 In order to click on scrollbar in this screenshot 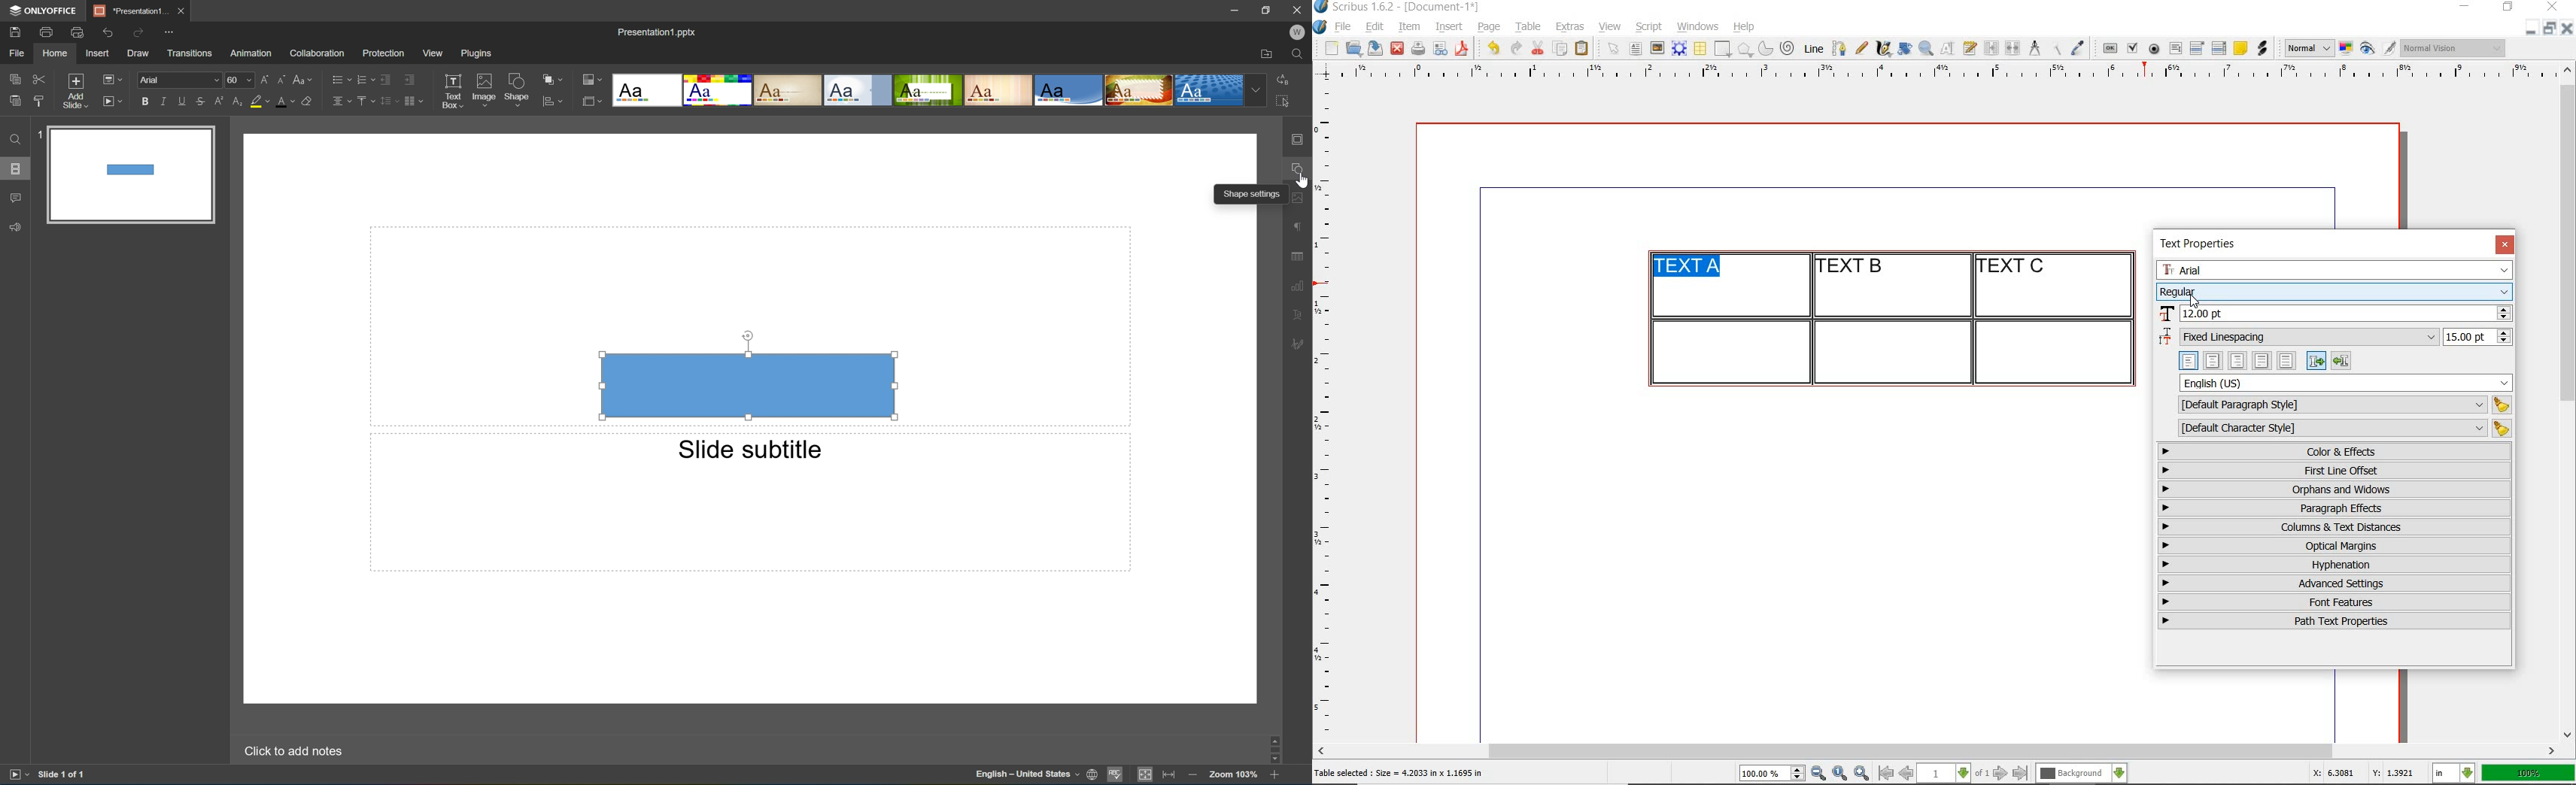, I will do `click(1937, 753)`.